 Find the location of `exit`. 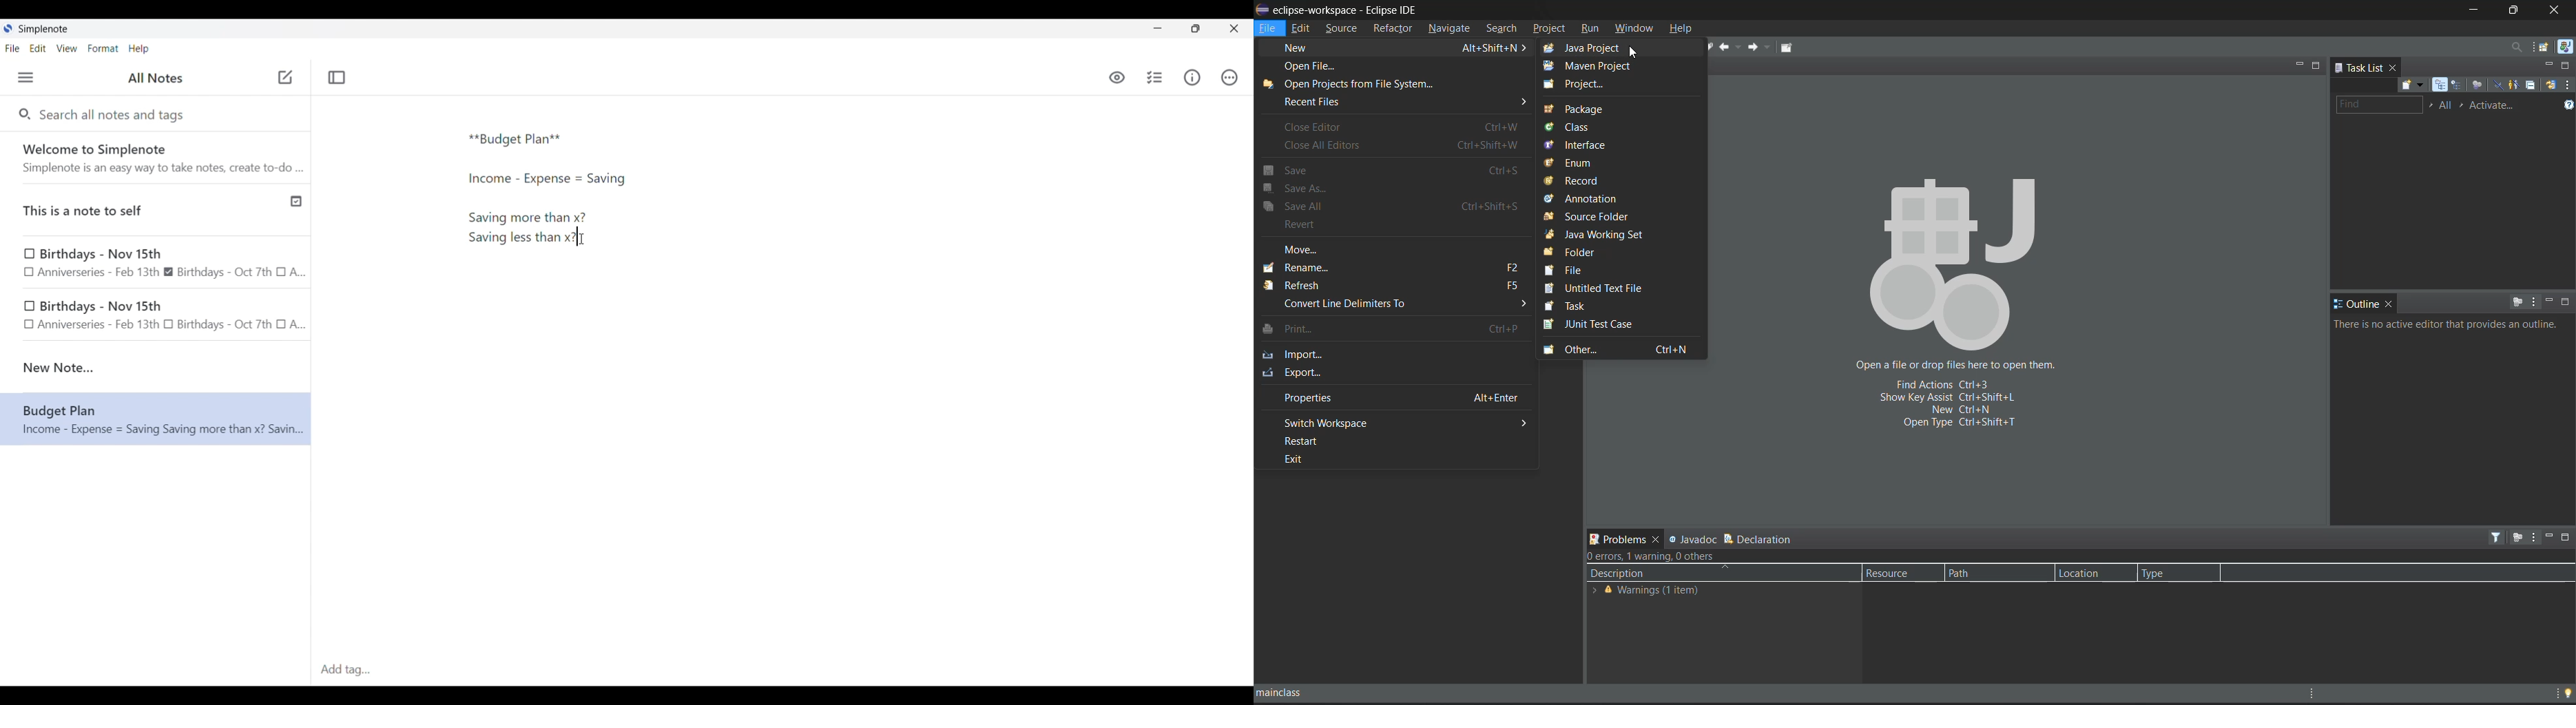

exit is located at coordinates (1318, 459).